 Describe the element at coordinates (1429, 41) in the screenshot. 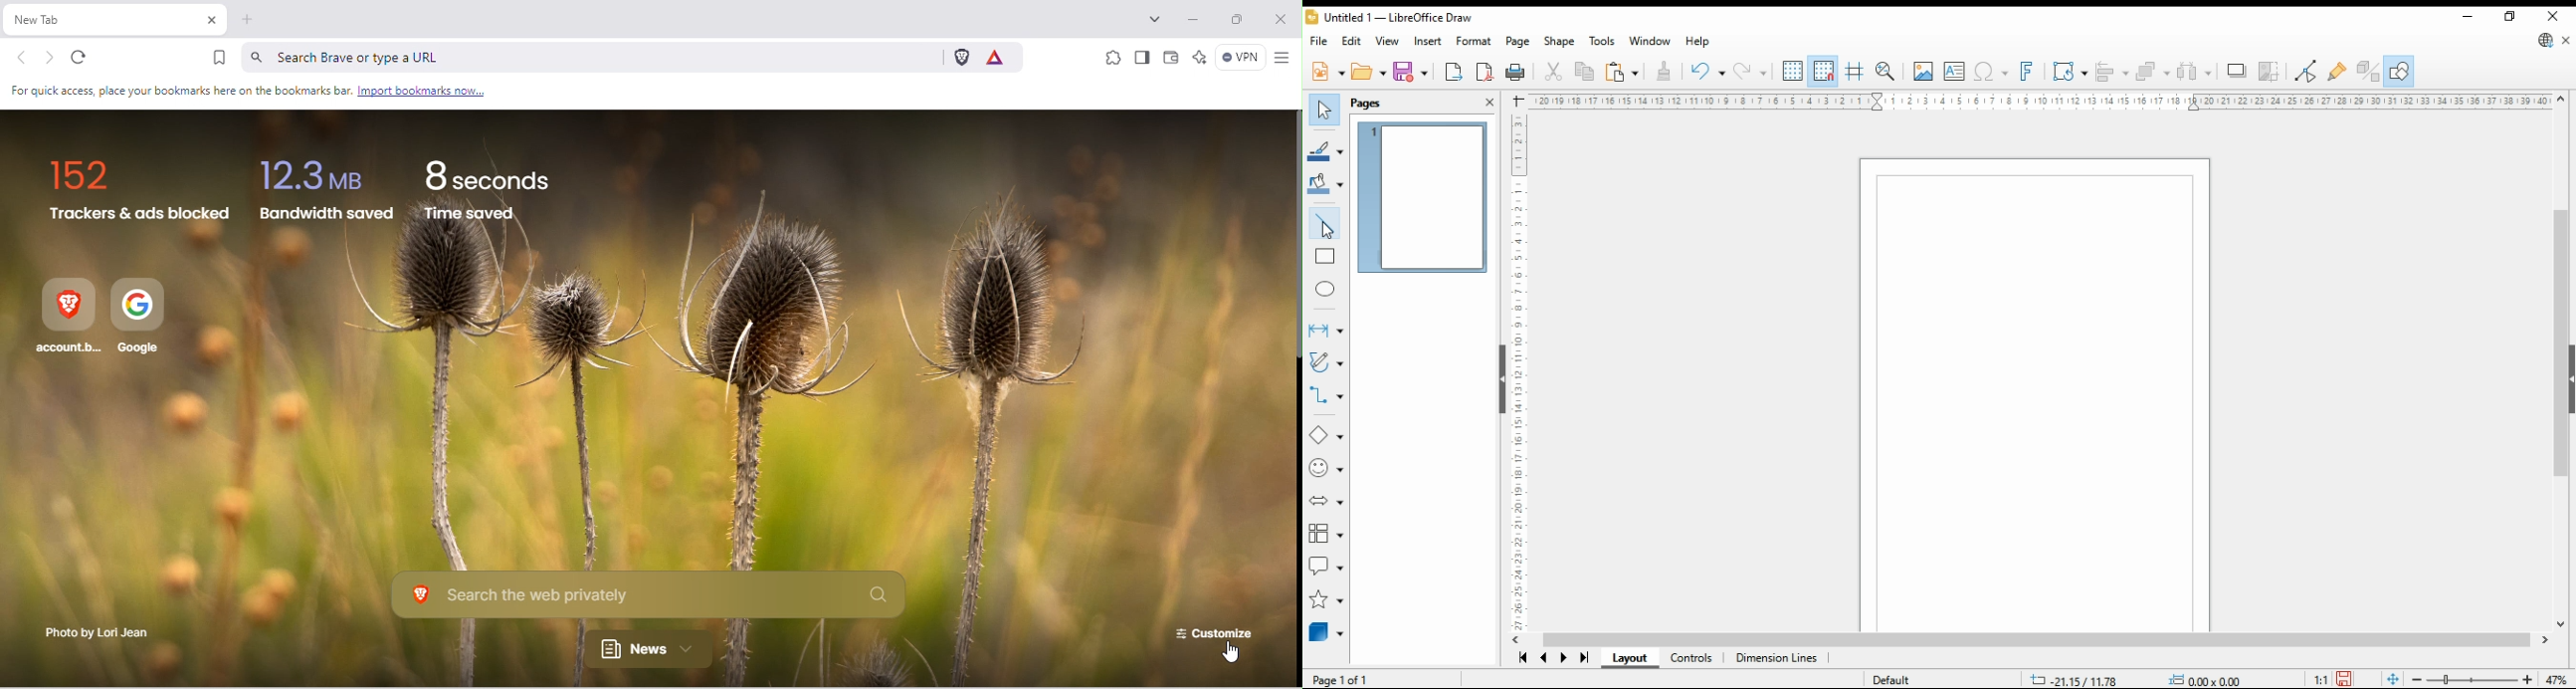

I see `insert` at that location.